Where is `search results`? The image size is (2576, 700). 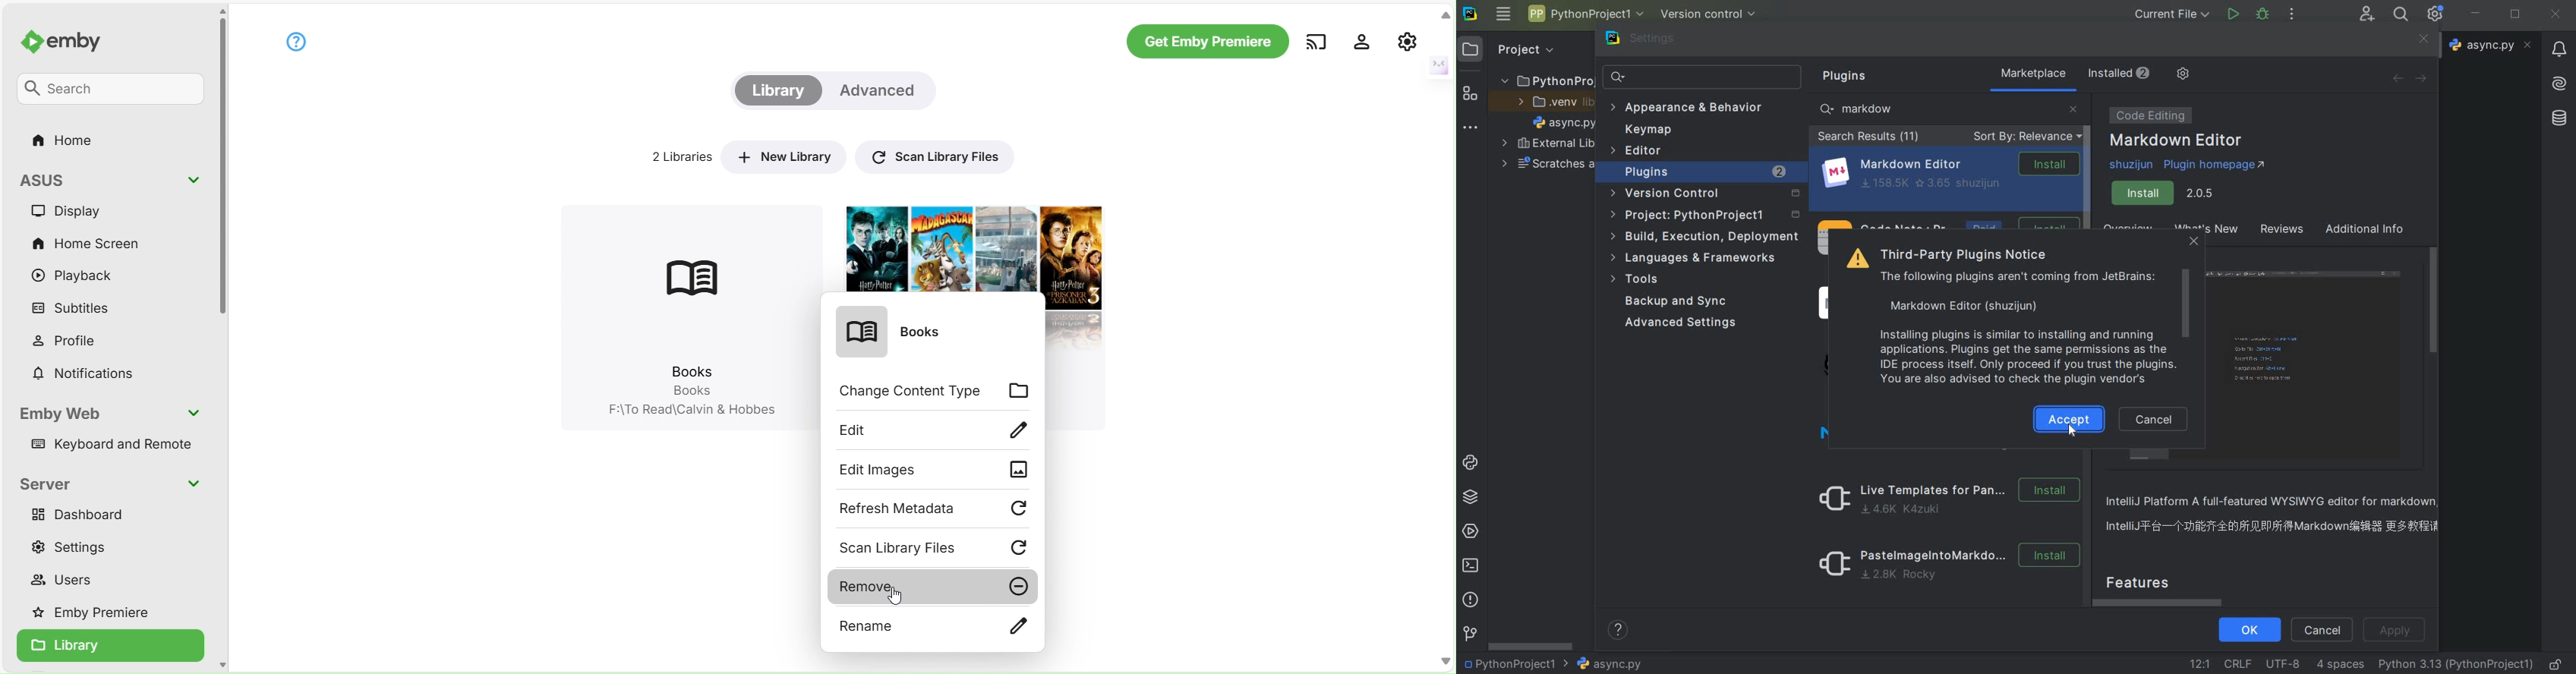
search results is located at coordinates (1869, 138).